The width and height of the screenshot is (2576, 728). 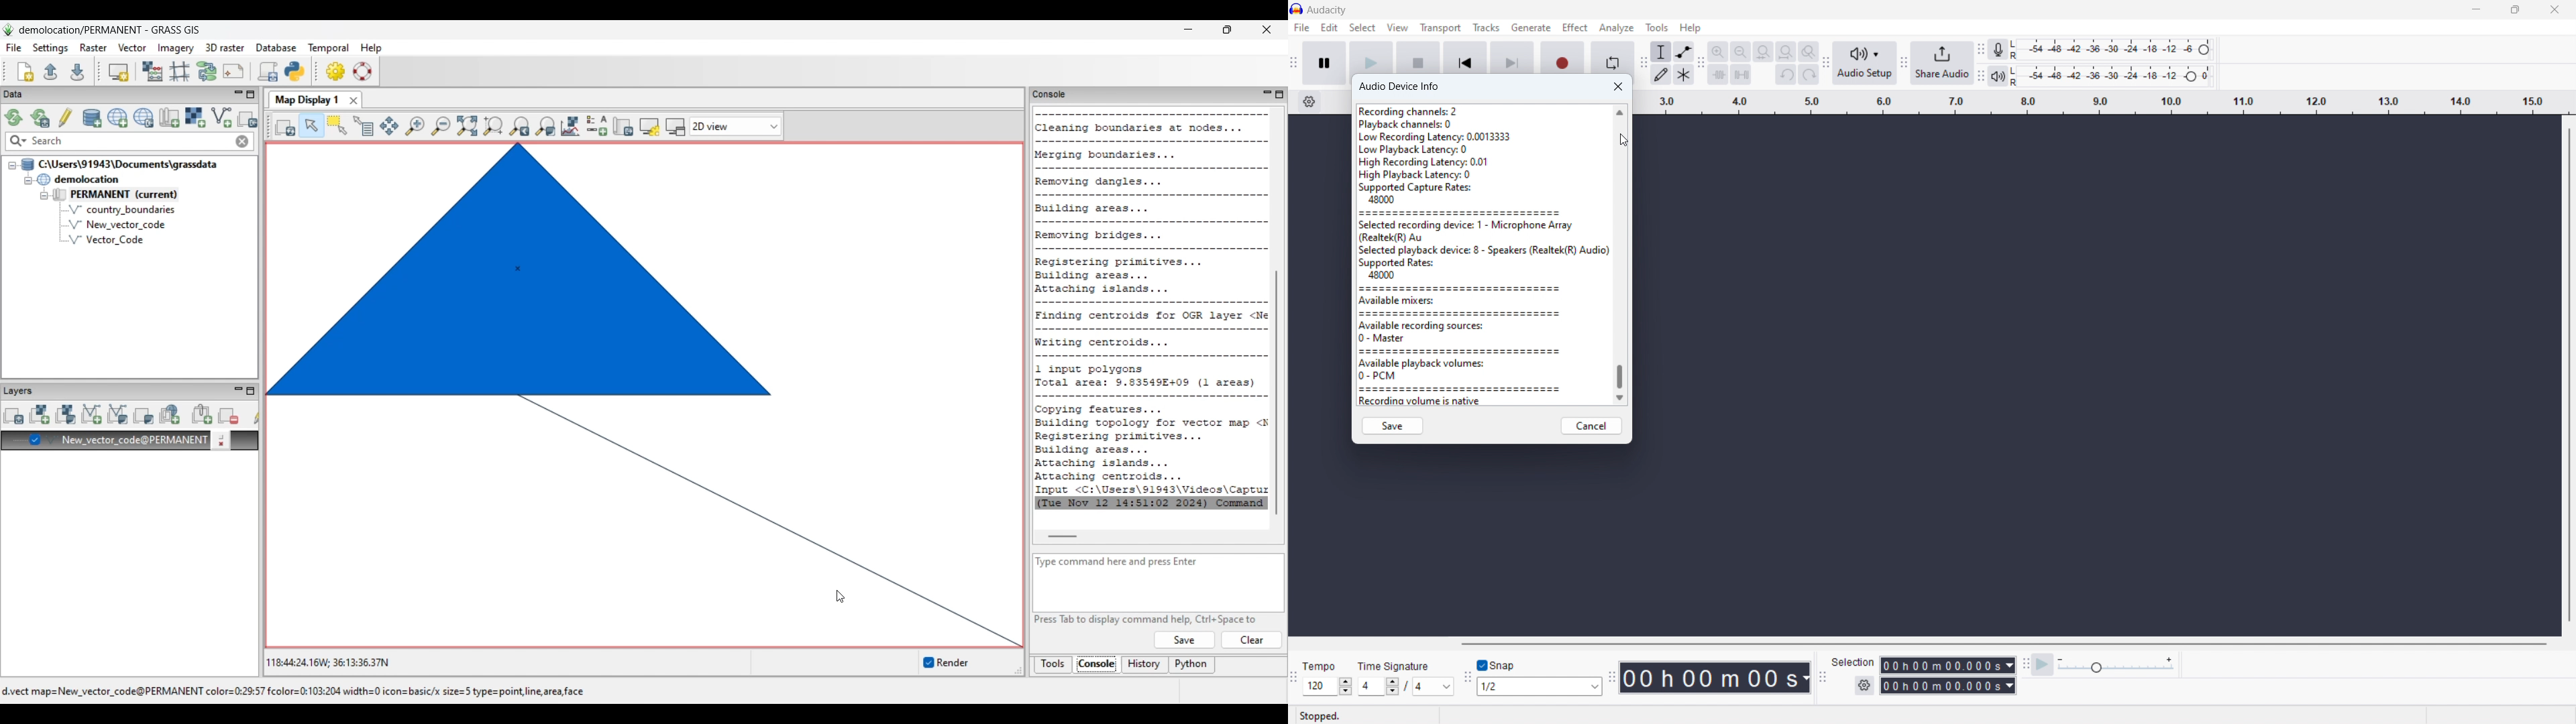 I want to click on stop, so click(x=1418, y=56).